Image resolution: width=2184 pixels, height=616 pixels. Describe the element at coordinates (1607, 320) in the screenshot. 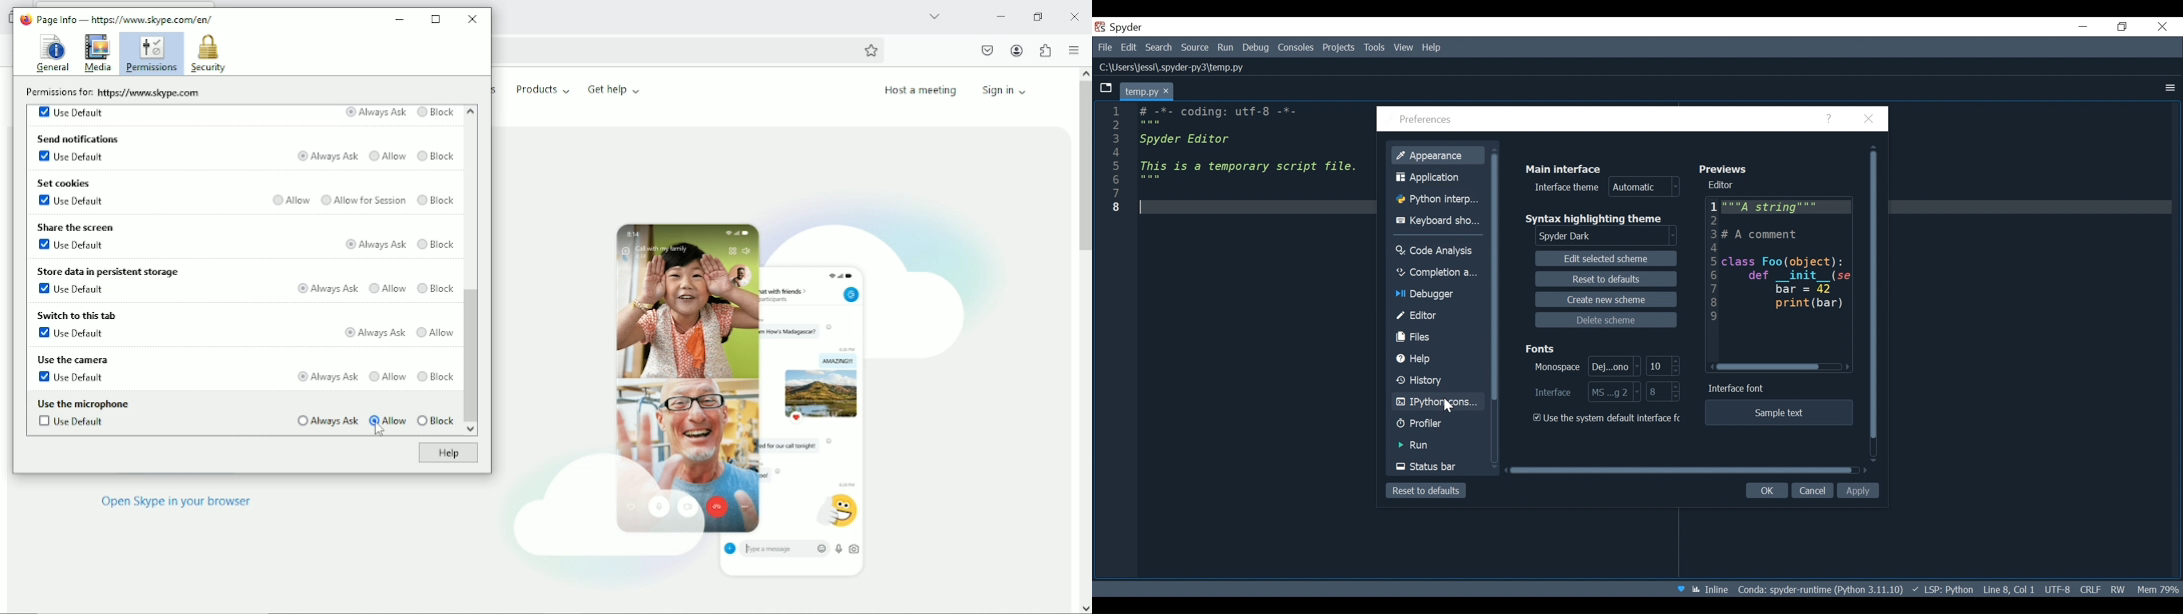

I see `Delete Scheme` at that location.